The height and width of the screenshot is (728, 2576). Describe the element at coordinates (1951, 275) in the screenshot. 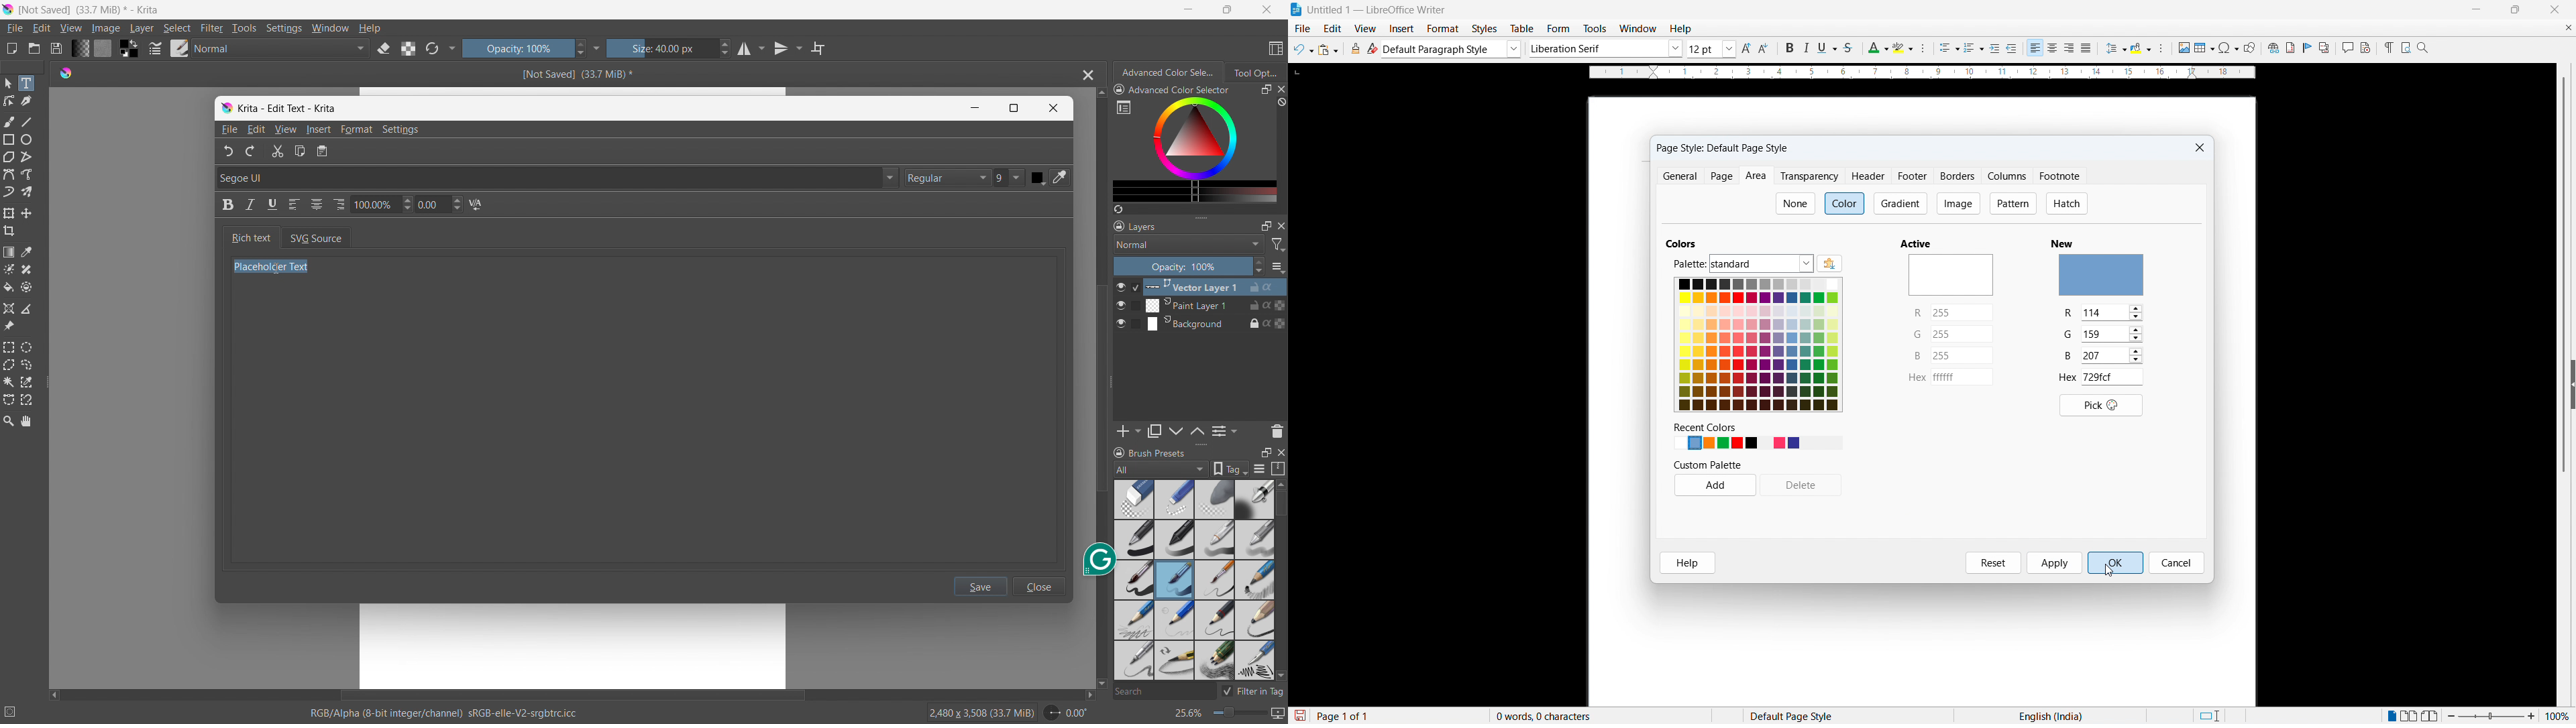

I see `active colour` at that location.